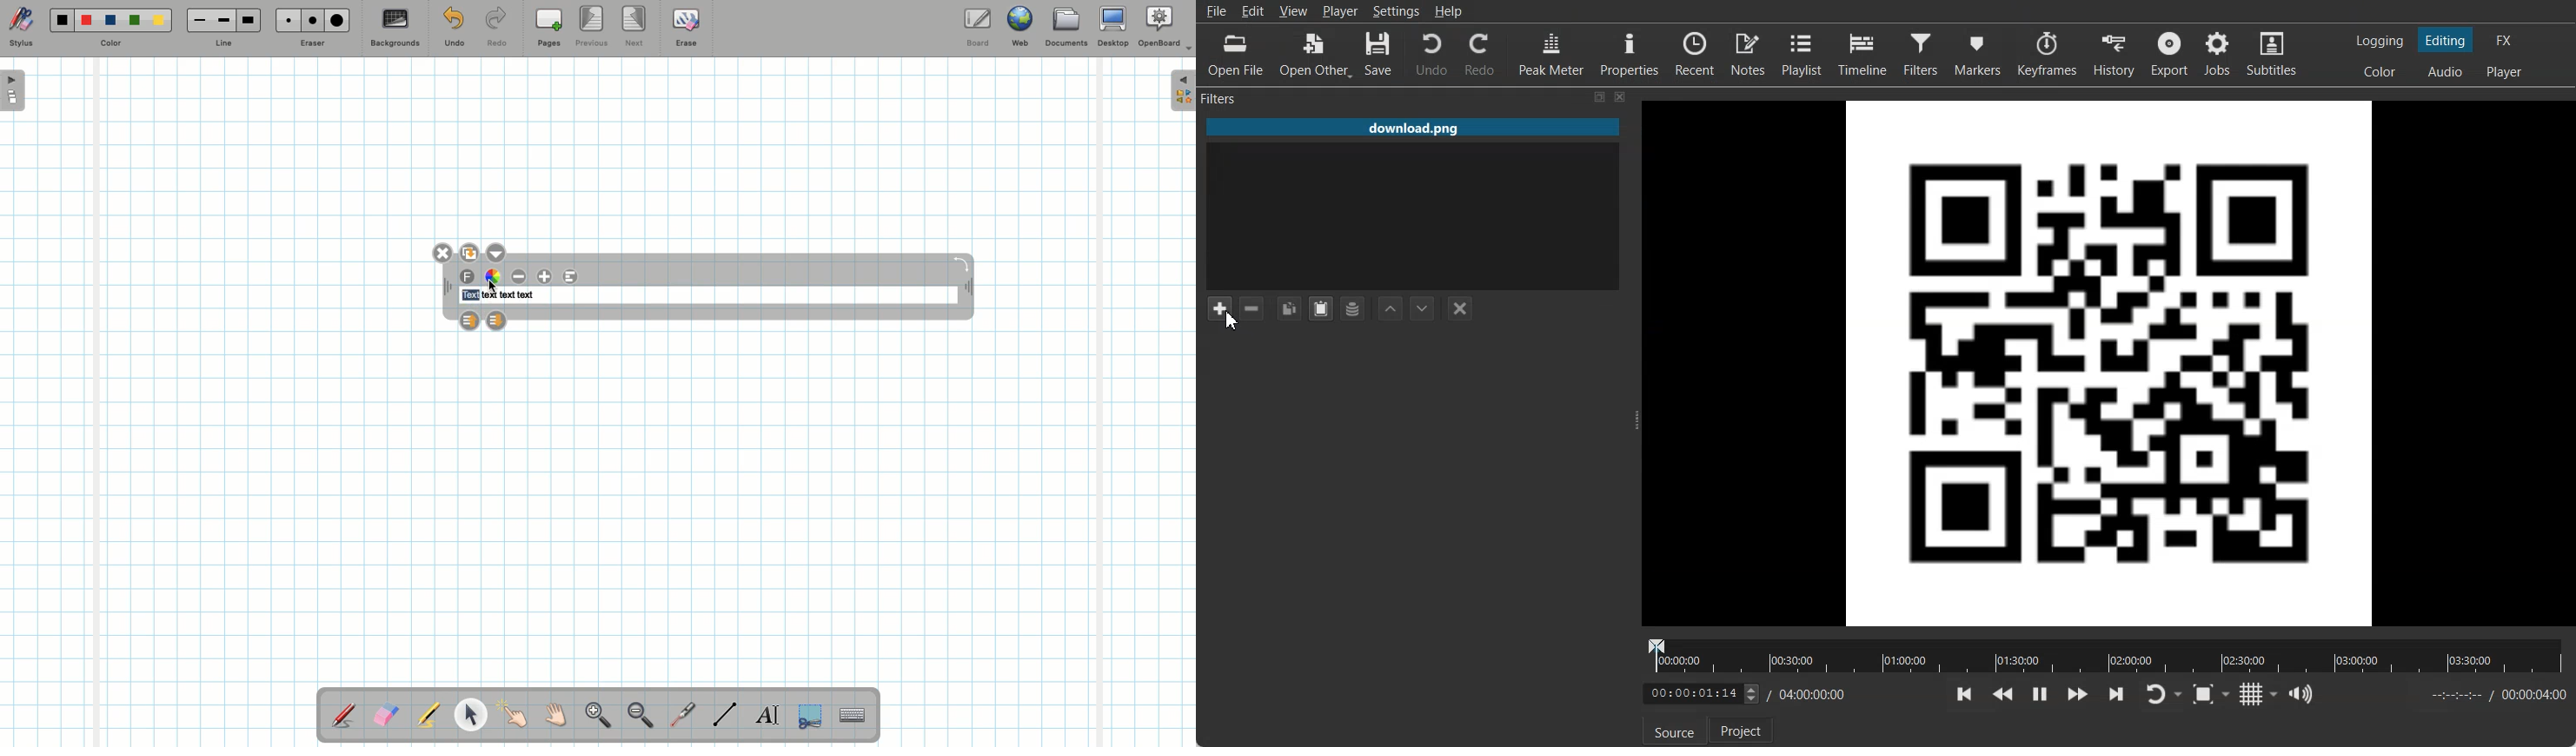  Describe the element at coordinates (1700, 694) in the screenshot. I see `adjust Time ` at that location.